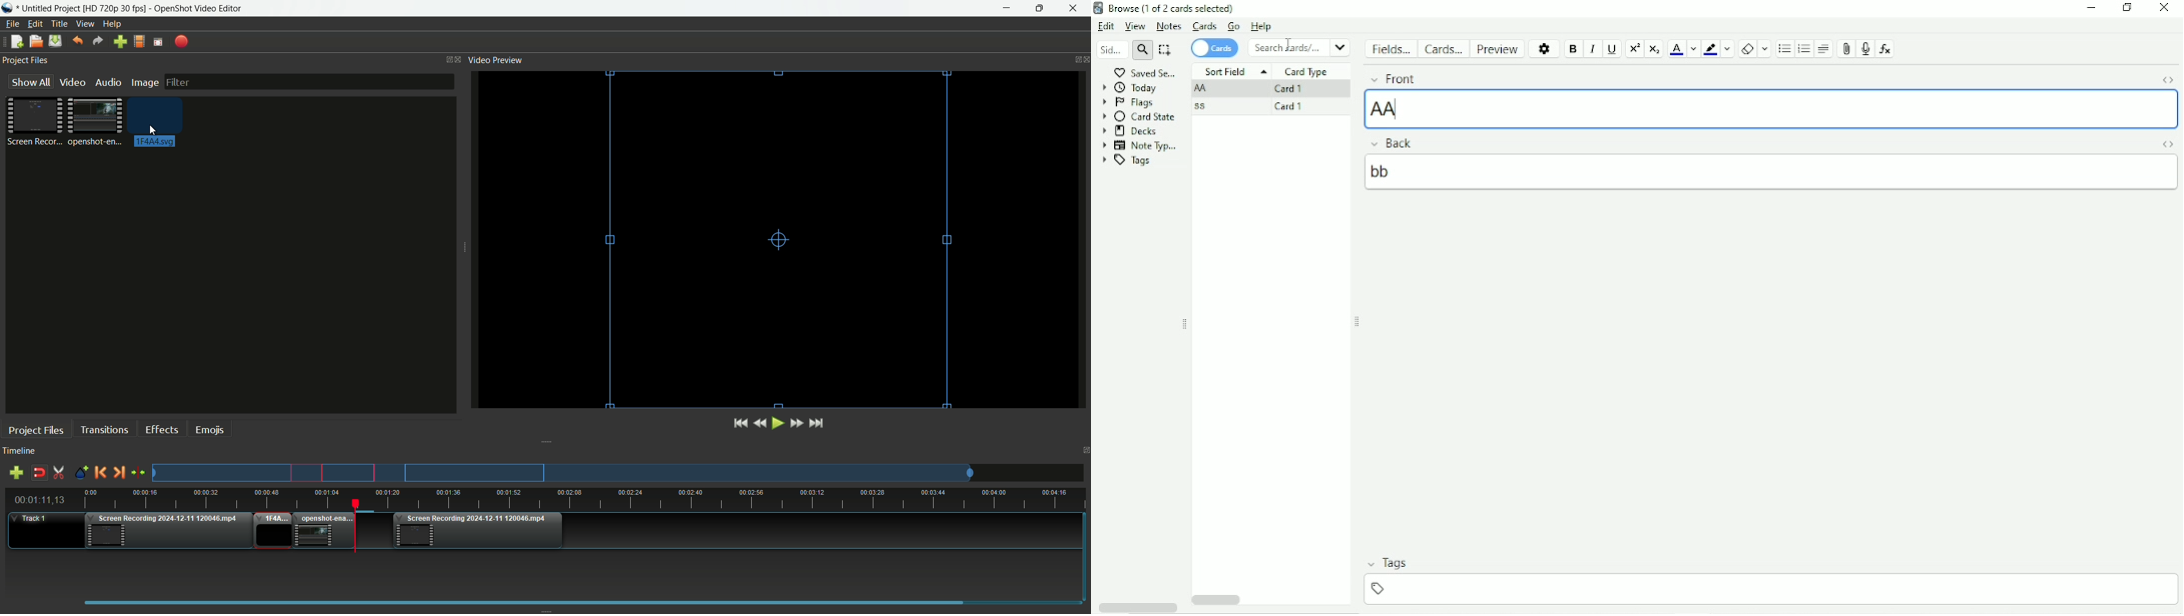 Image resolution: width=2184 pixels, height=616 pixels. I want to click on Subscript, so click(1655, 49).